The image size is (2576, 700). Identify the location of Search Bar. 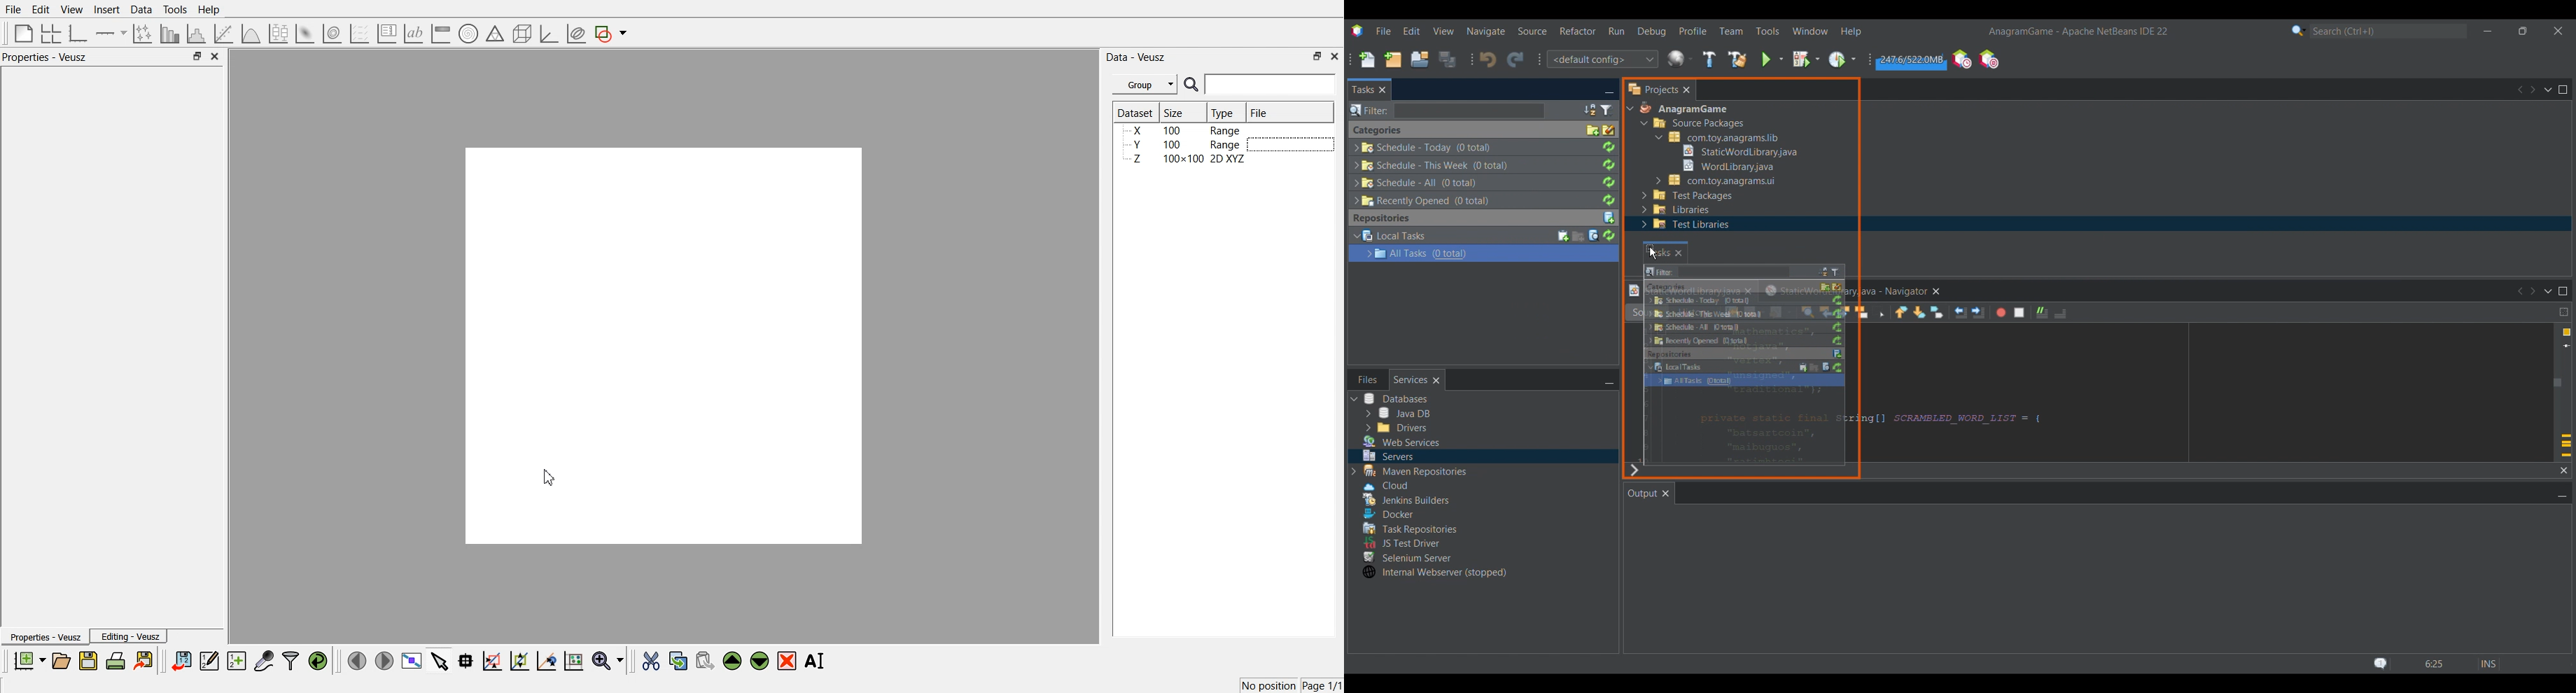
(1261, 84).